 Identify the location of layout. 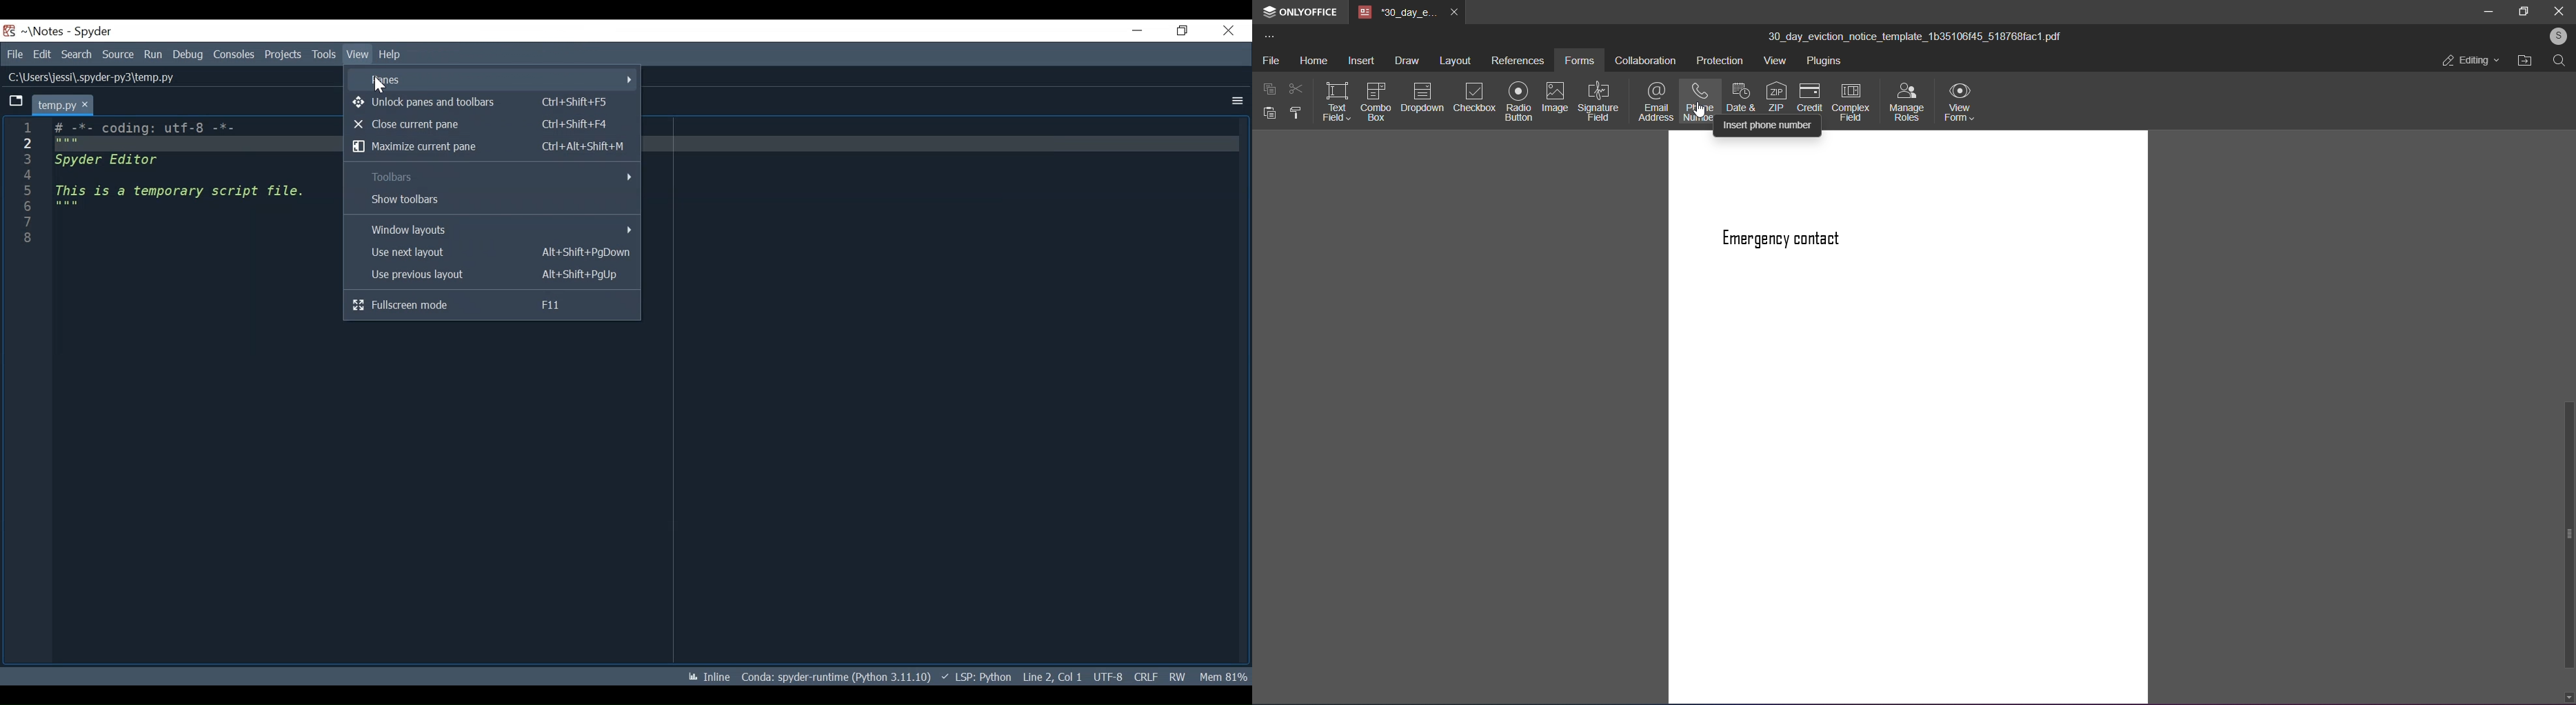
(1456, 62).